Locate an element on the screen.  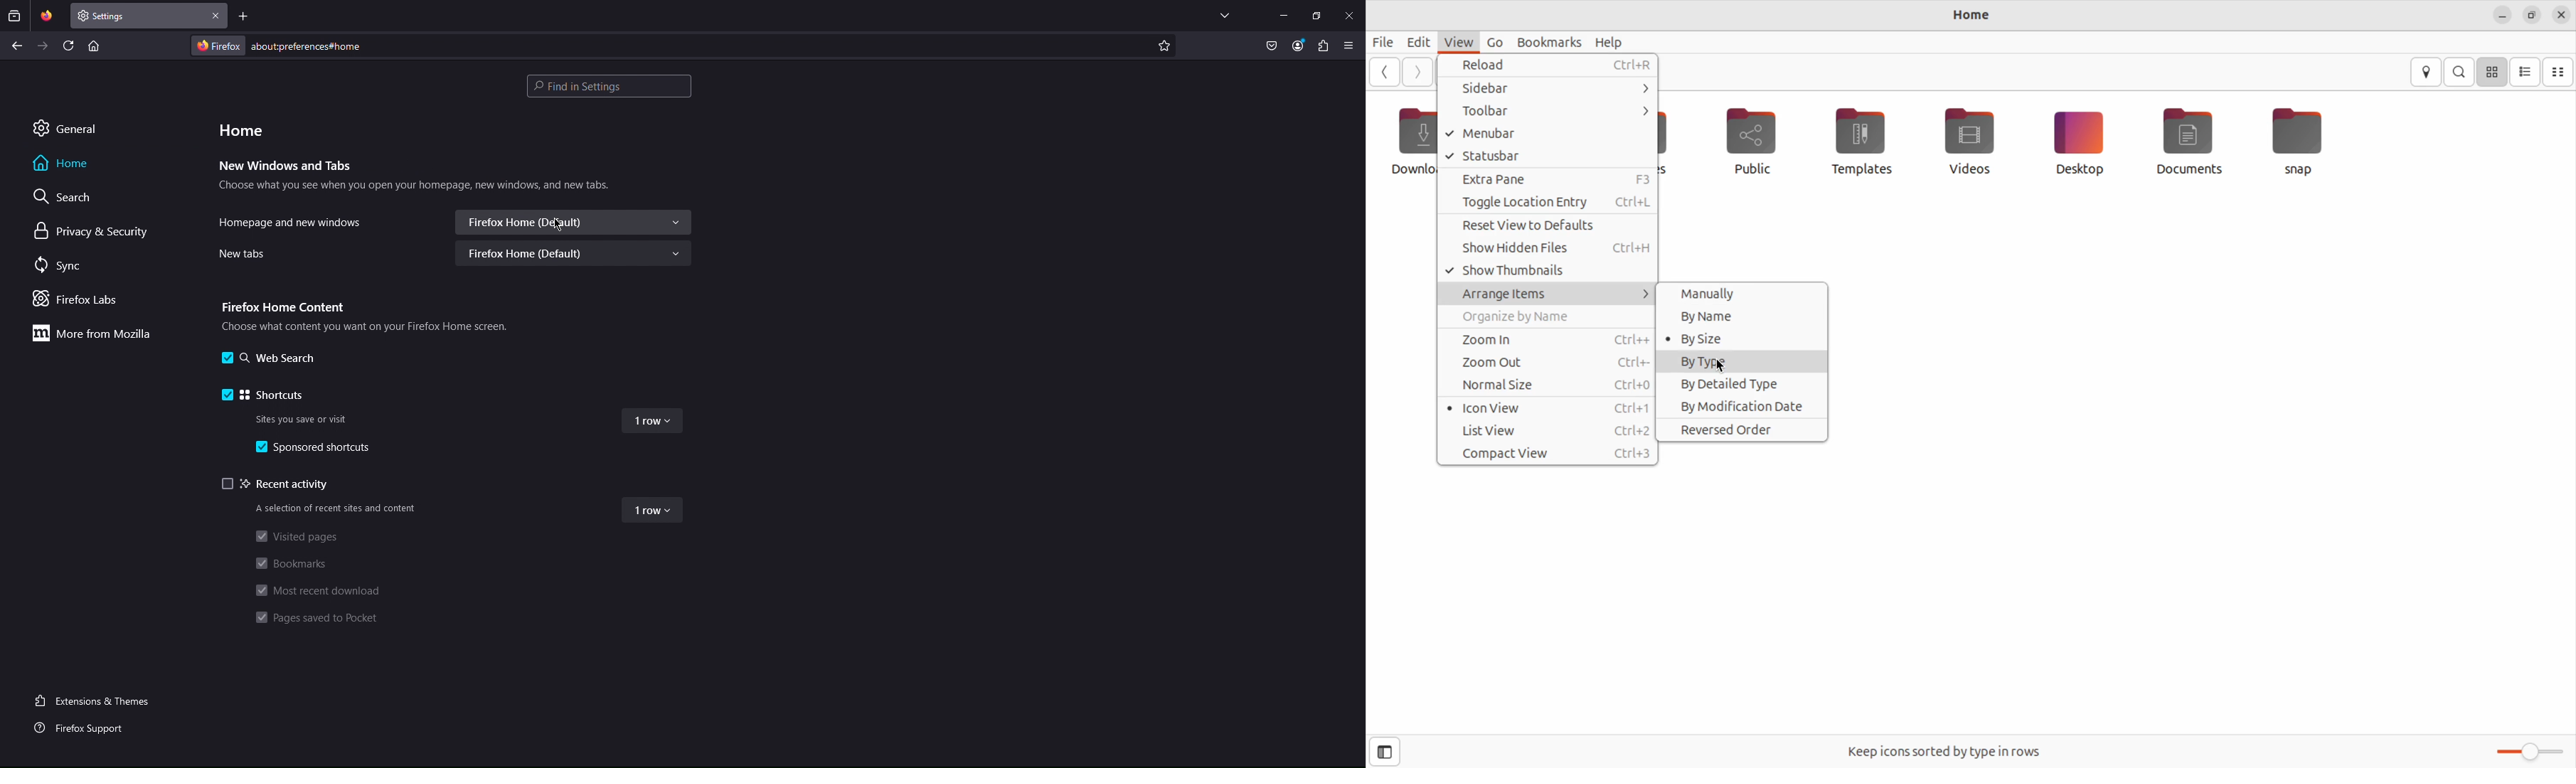
Web Search is located at coordinates (271, 358).